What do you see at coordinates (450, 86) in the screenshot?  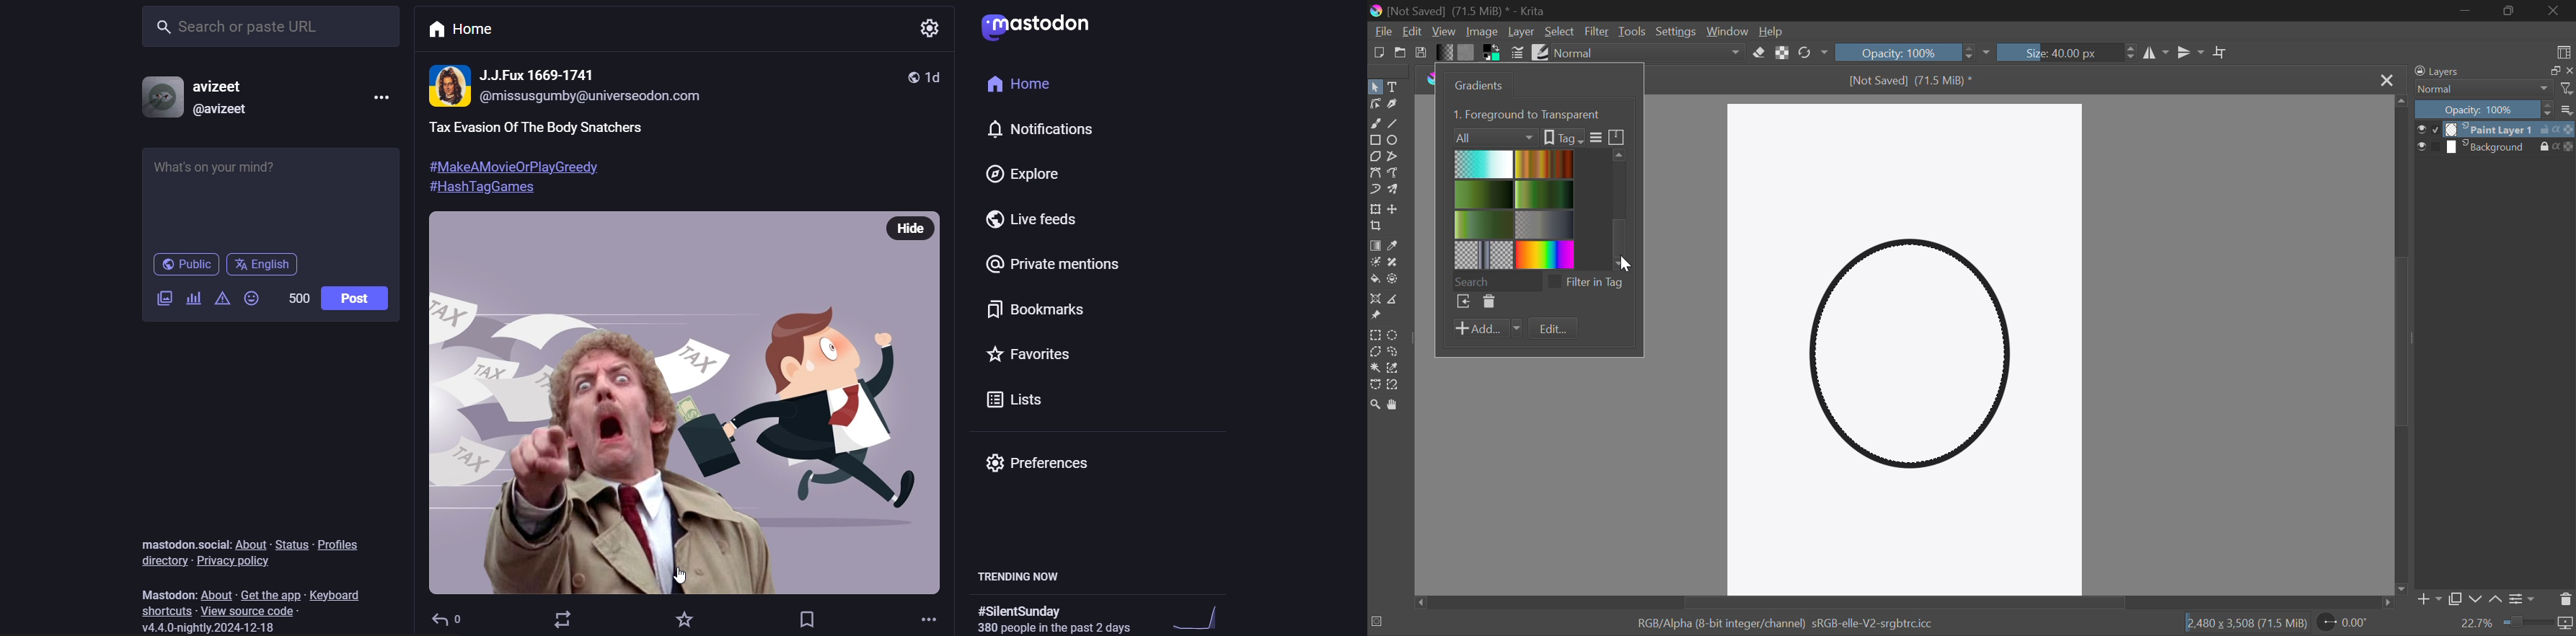 I see `profile picture` at bounding box center [450, 86].